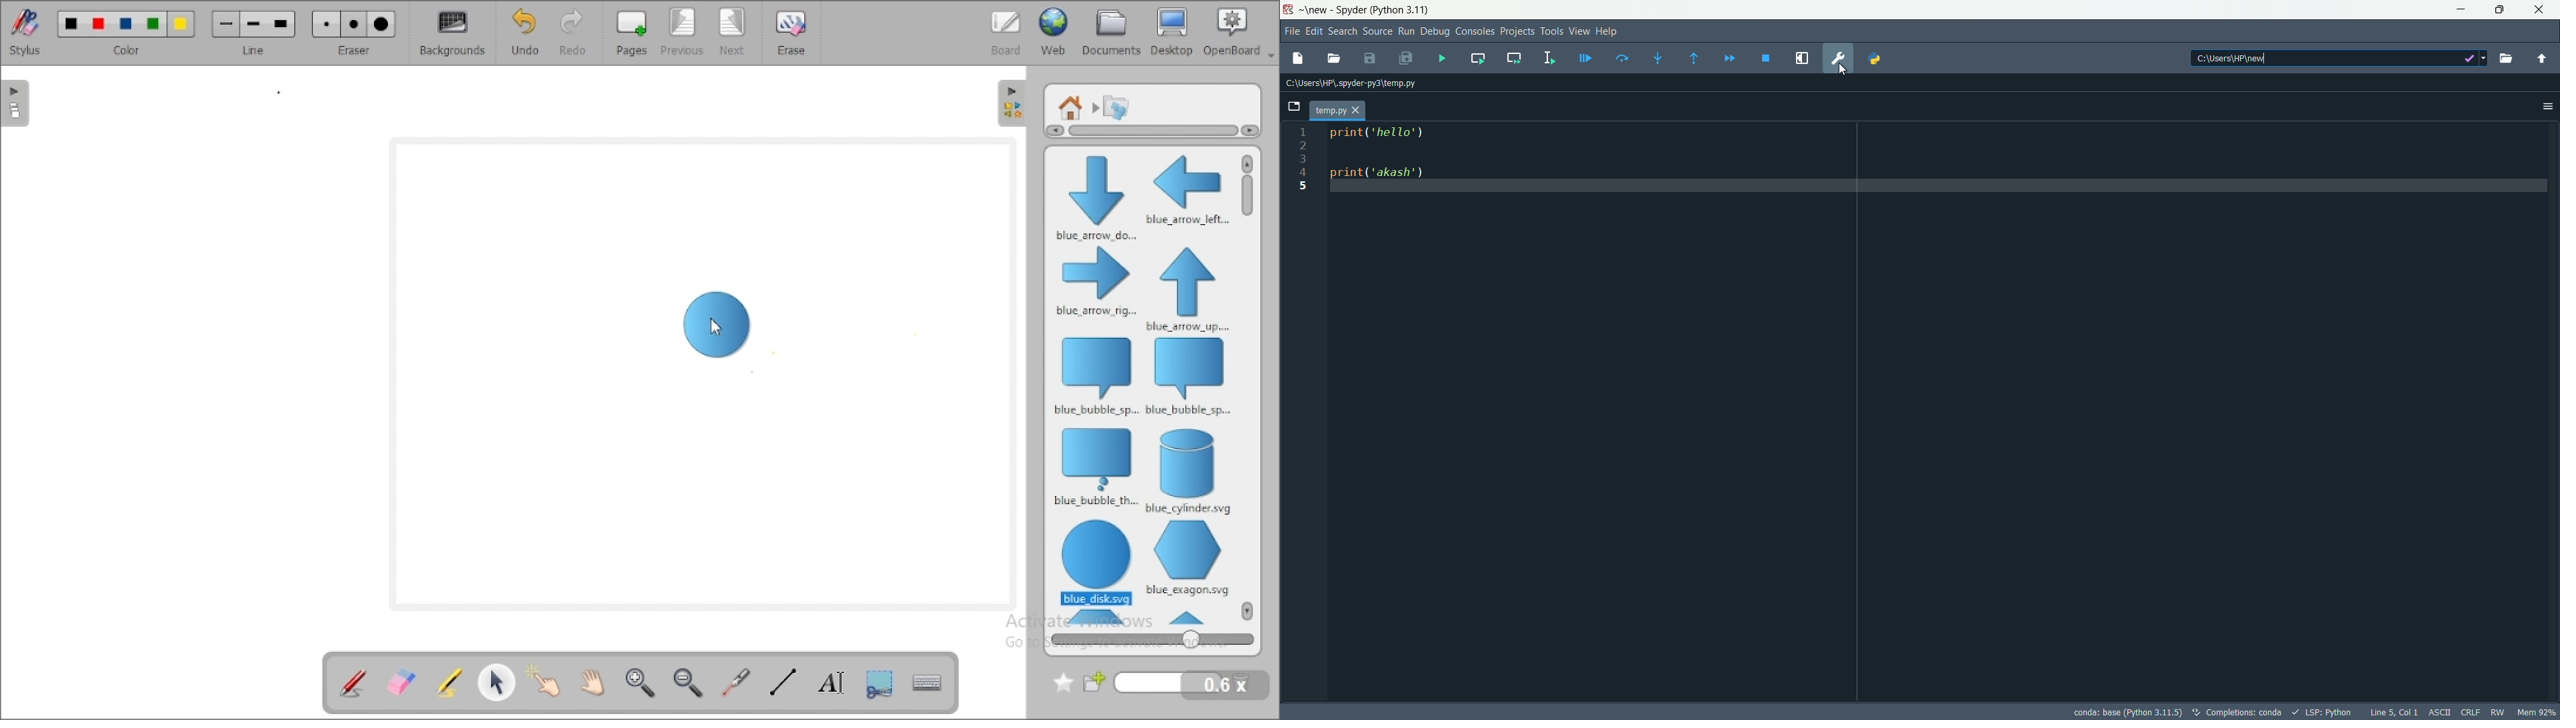 This screenshot has width=2576, height=728. What do you see at coordinates (1551, 32) in the screenshot?
I see `tools menu` at bounding box center [1551, 32].